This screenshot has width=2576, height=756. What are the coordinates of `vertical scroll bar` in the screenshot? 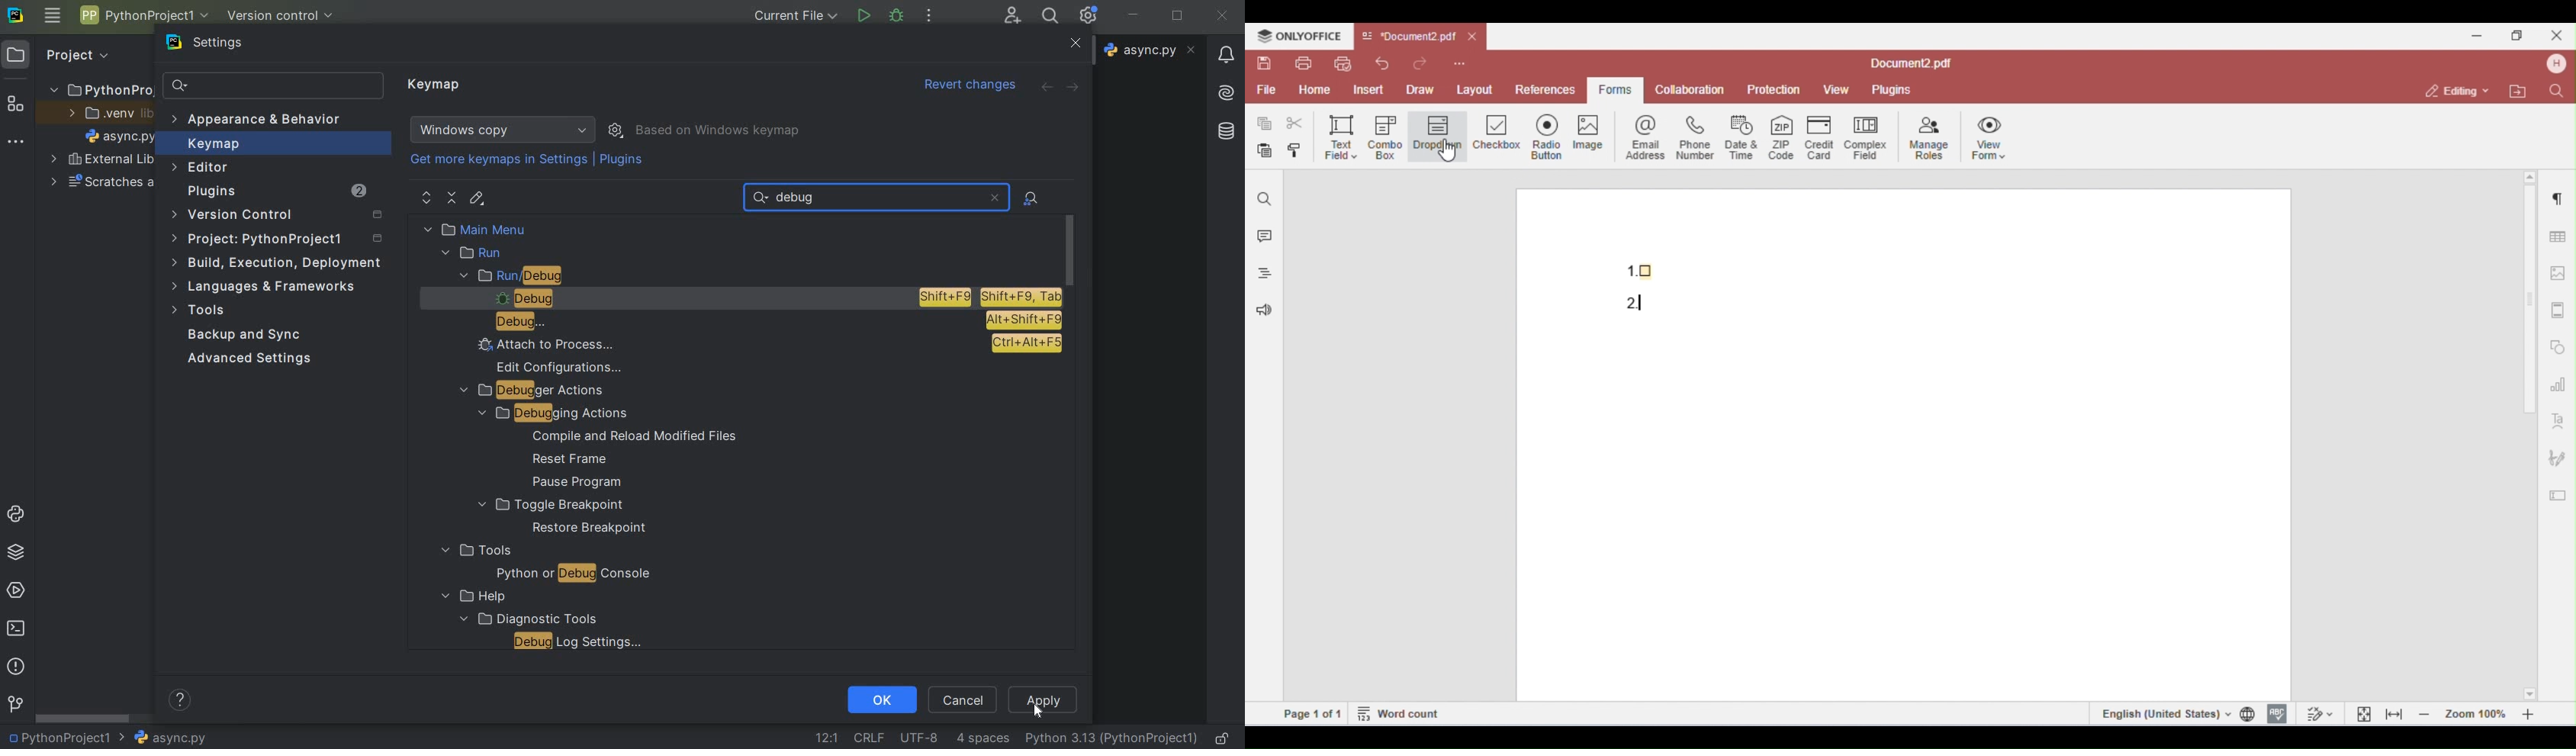 It's located at (2532, 309).